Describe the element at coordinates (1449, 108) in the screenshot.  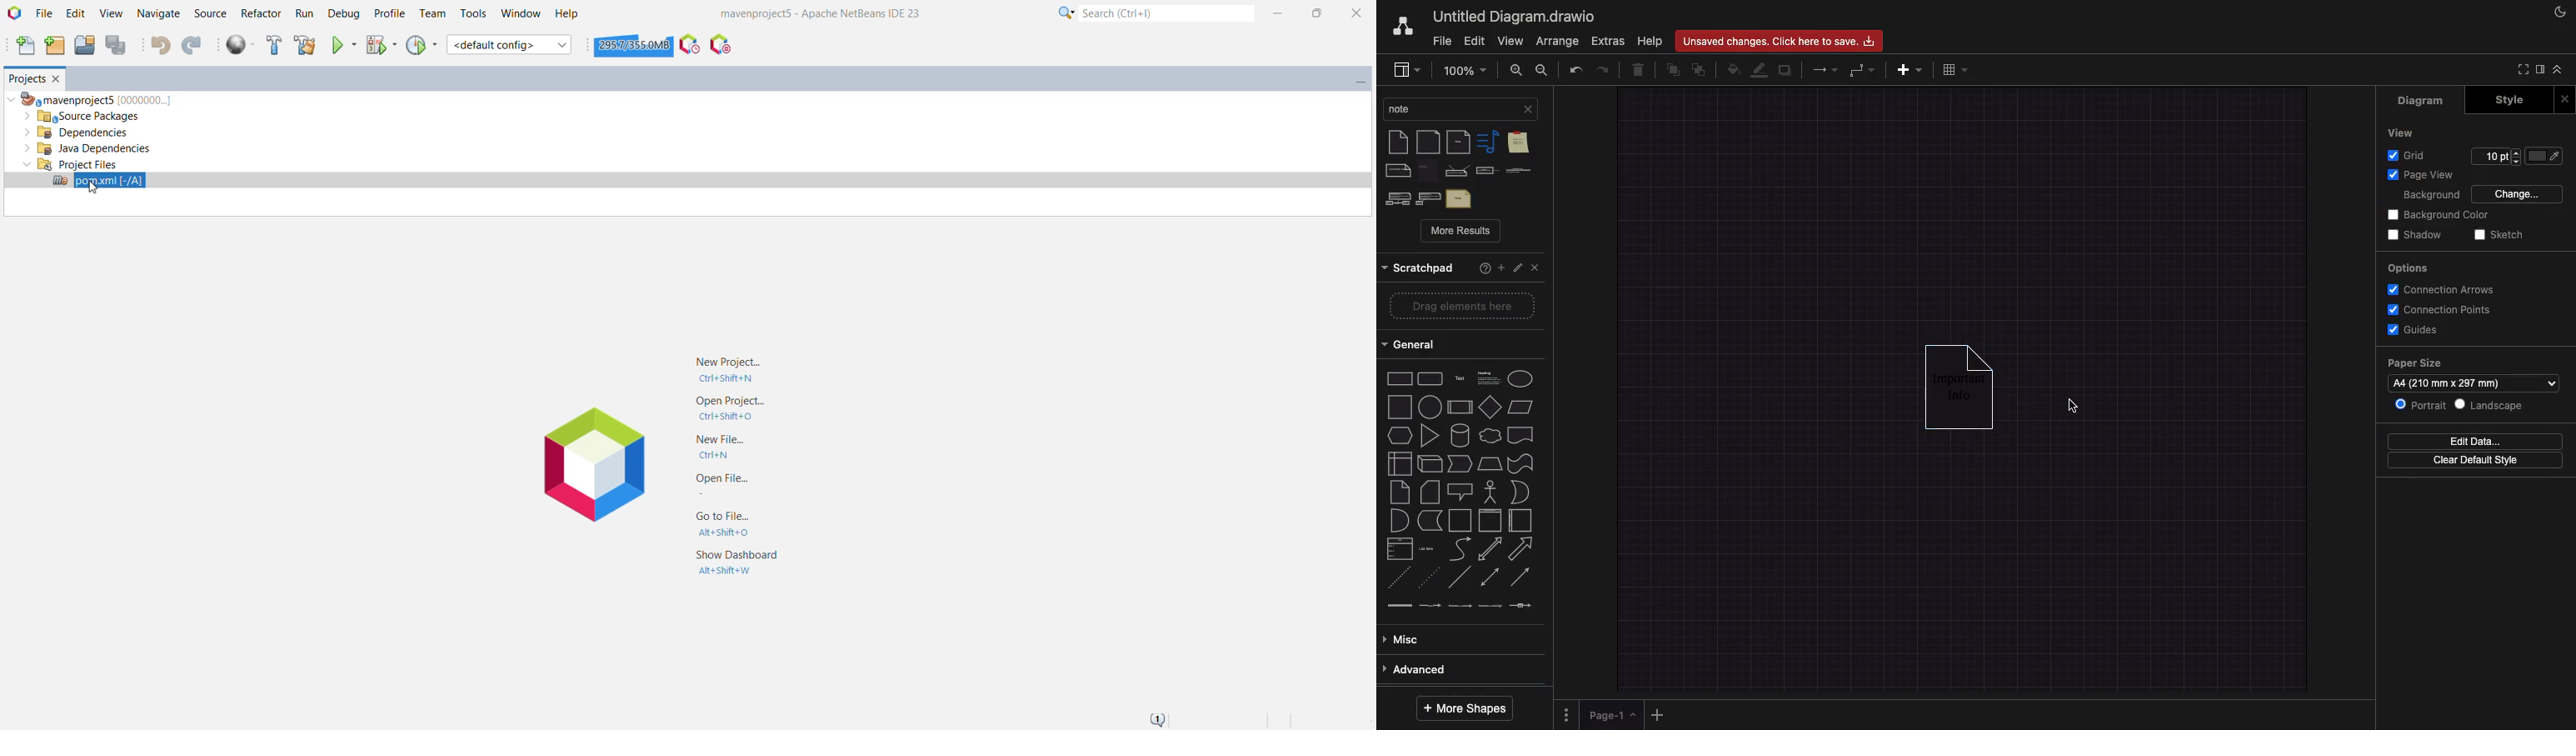
I see `search bar.current search:Note` at that location.